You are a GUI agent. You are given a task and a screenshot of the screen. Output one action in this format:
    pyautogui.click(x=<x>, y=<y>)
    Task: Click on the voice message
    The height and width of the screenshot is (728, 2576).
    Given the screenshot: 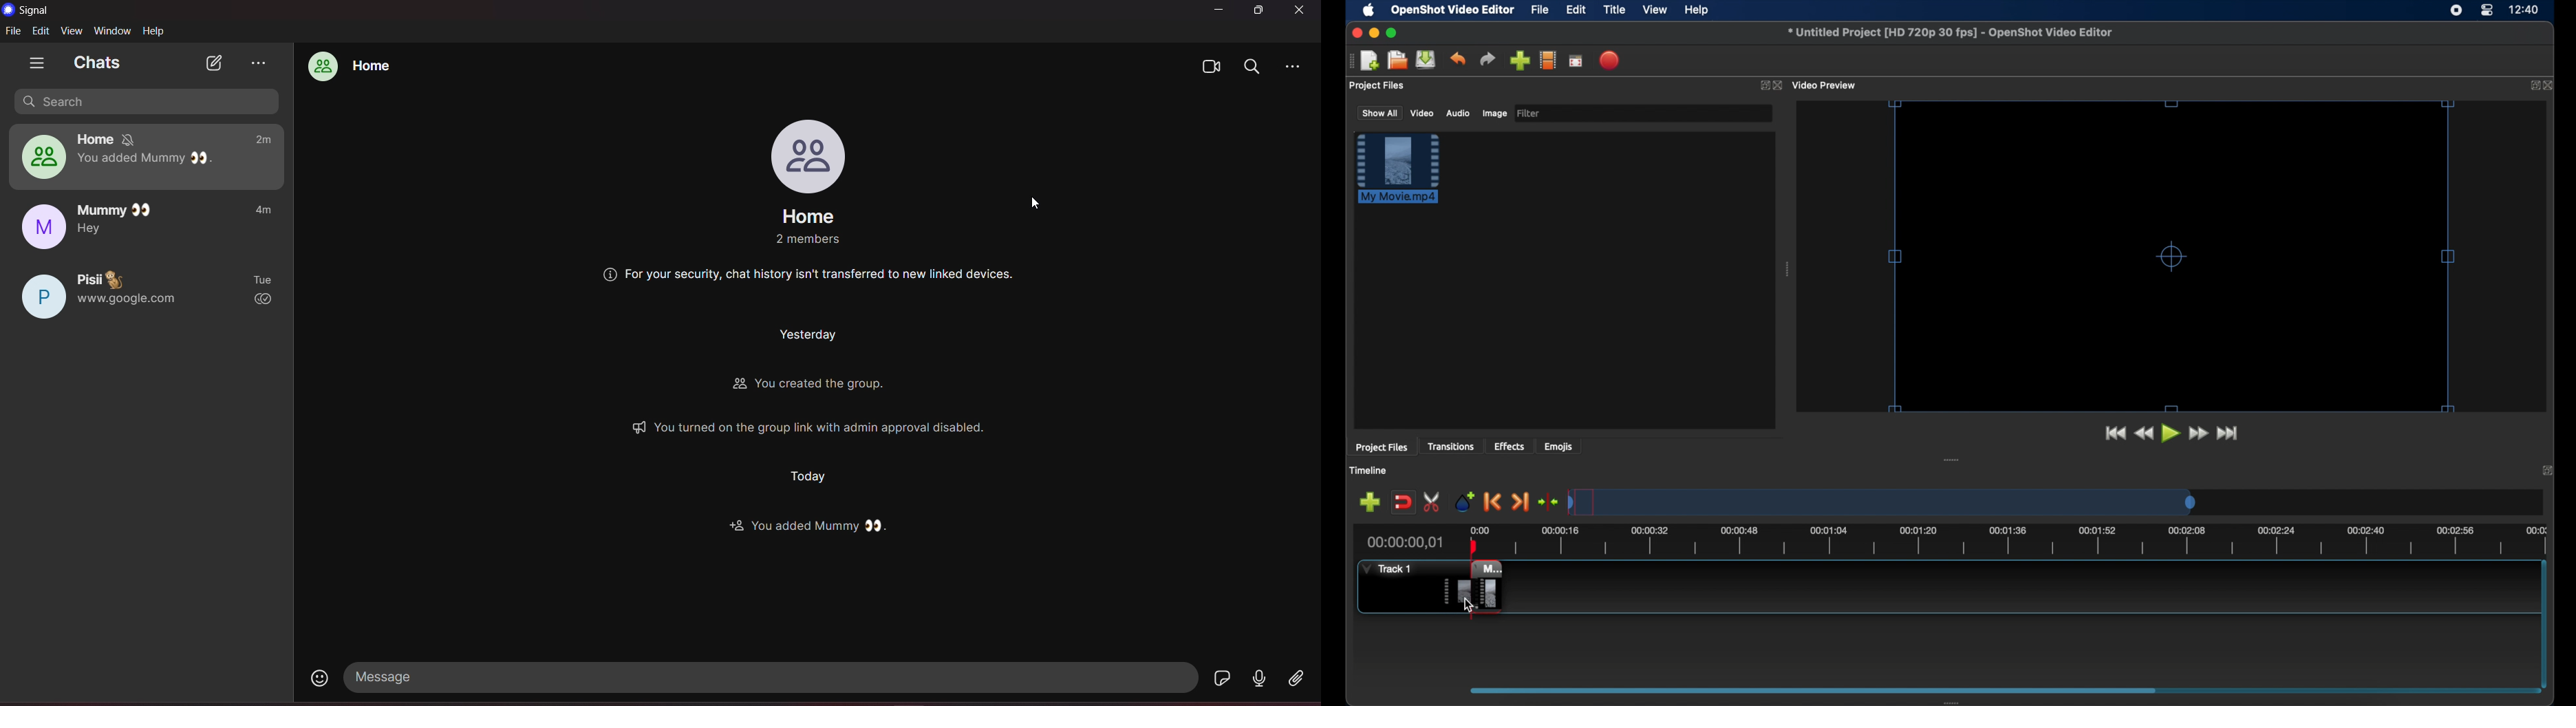 What is the action you would take?
    pyautogui.click(x=1258, y=678)
    